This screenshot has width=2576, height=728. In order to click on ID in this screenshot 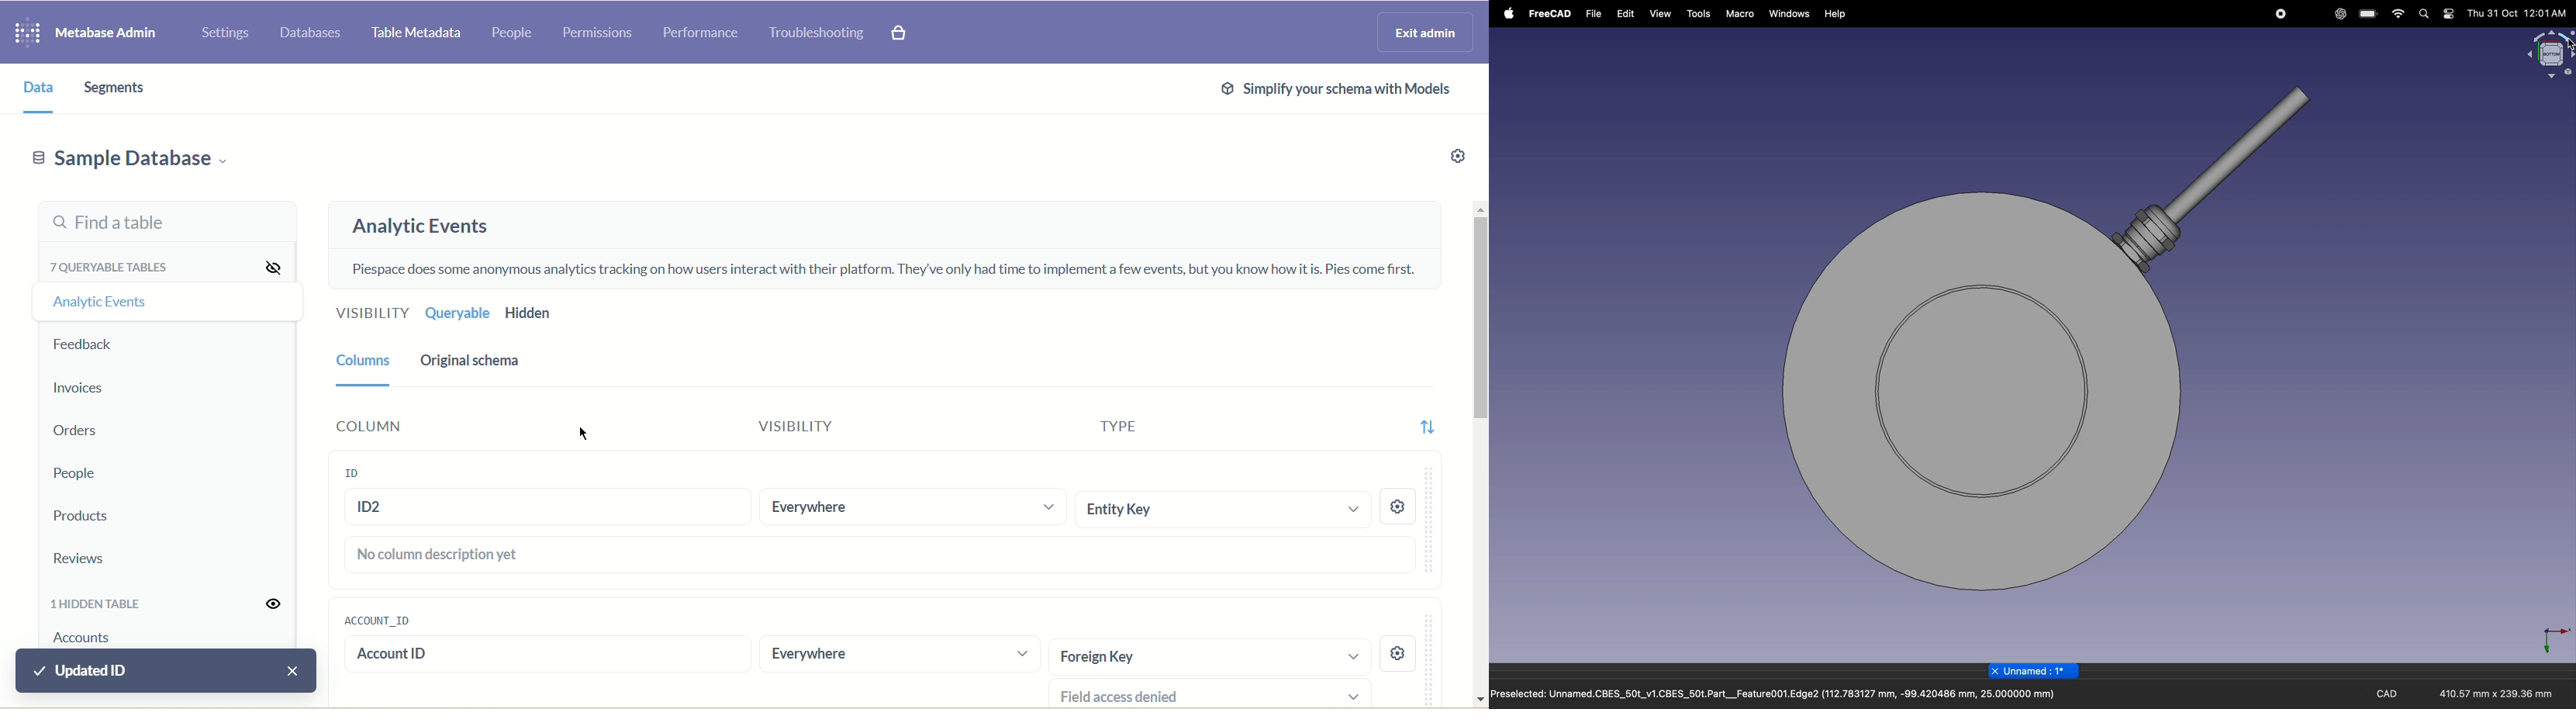, I will do `click(355, 471)`.